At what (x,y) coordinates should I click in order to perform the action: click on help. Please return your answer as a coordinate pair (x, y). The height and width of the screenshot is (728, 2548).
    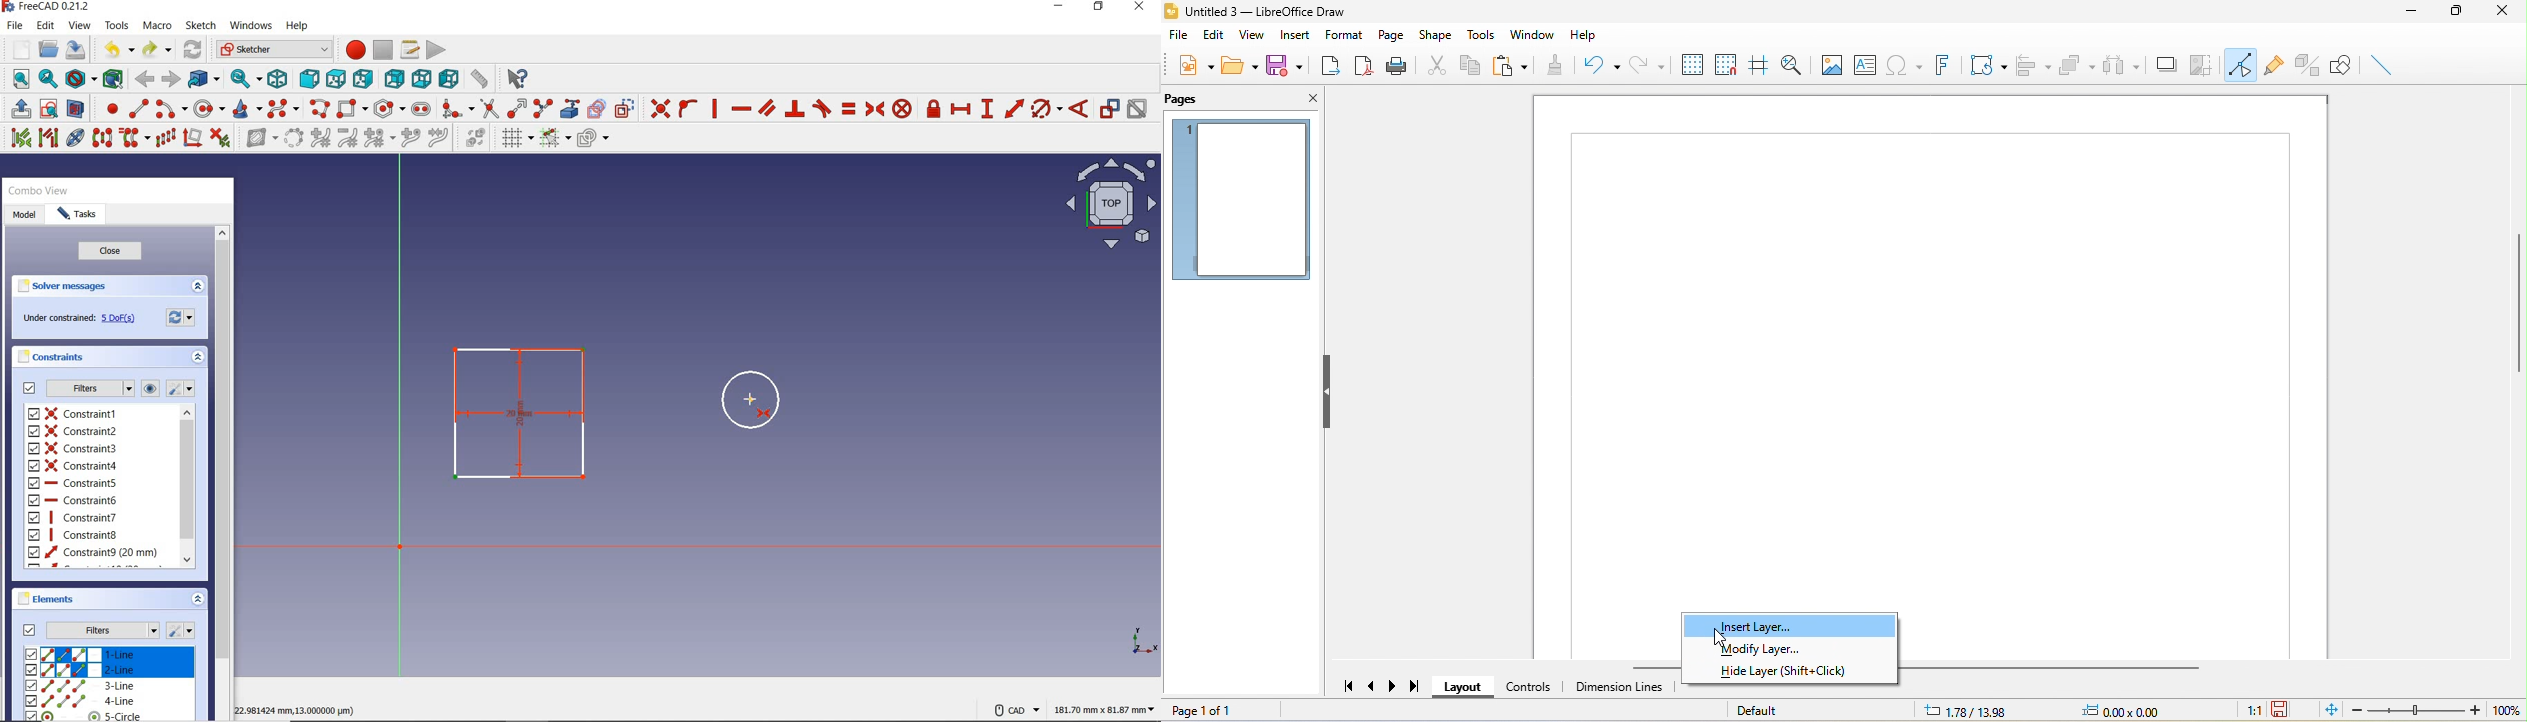
    Looking at the image, I should click on (1589, 31).